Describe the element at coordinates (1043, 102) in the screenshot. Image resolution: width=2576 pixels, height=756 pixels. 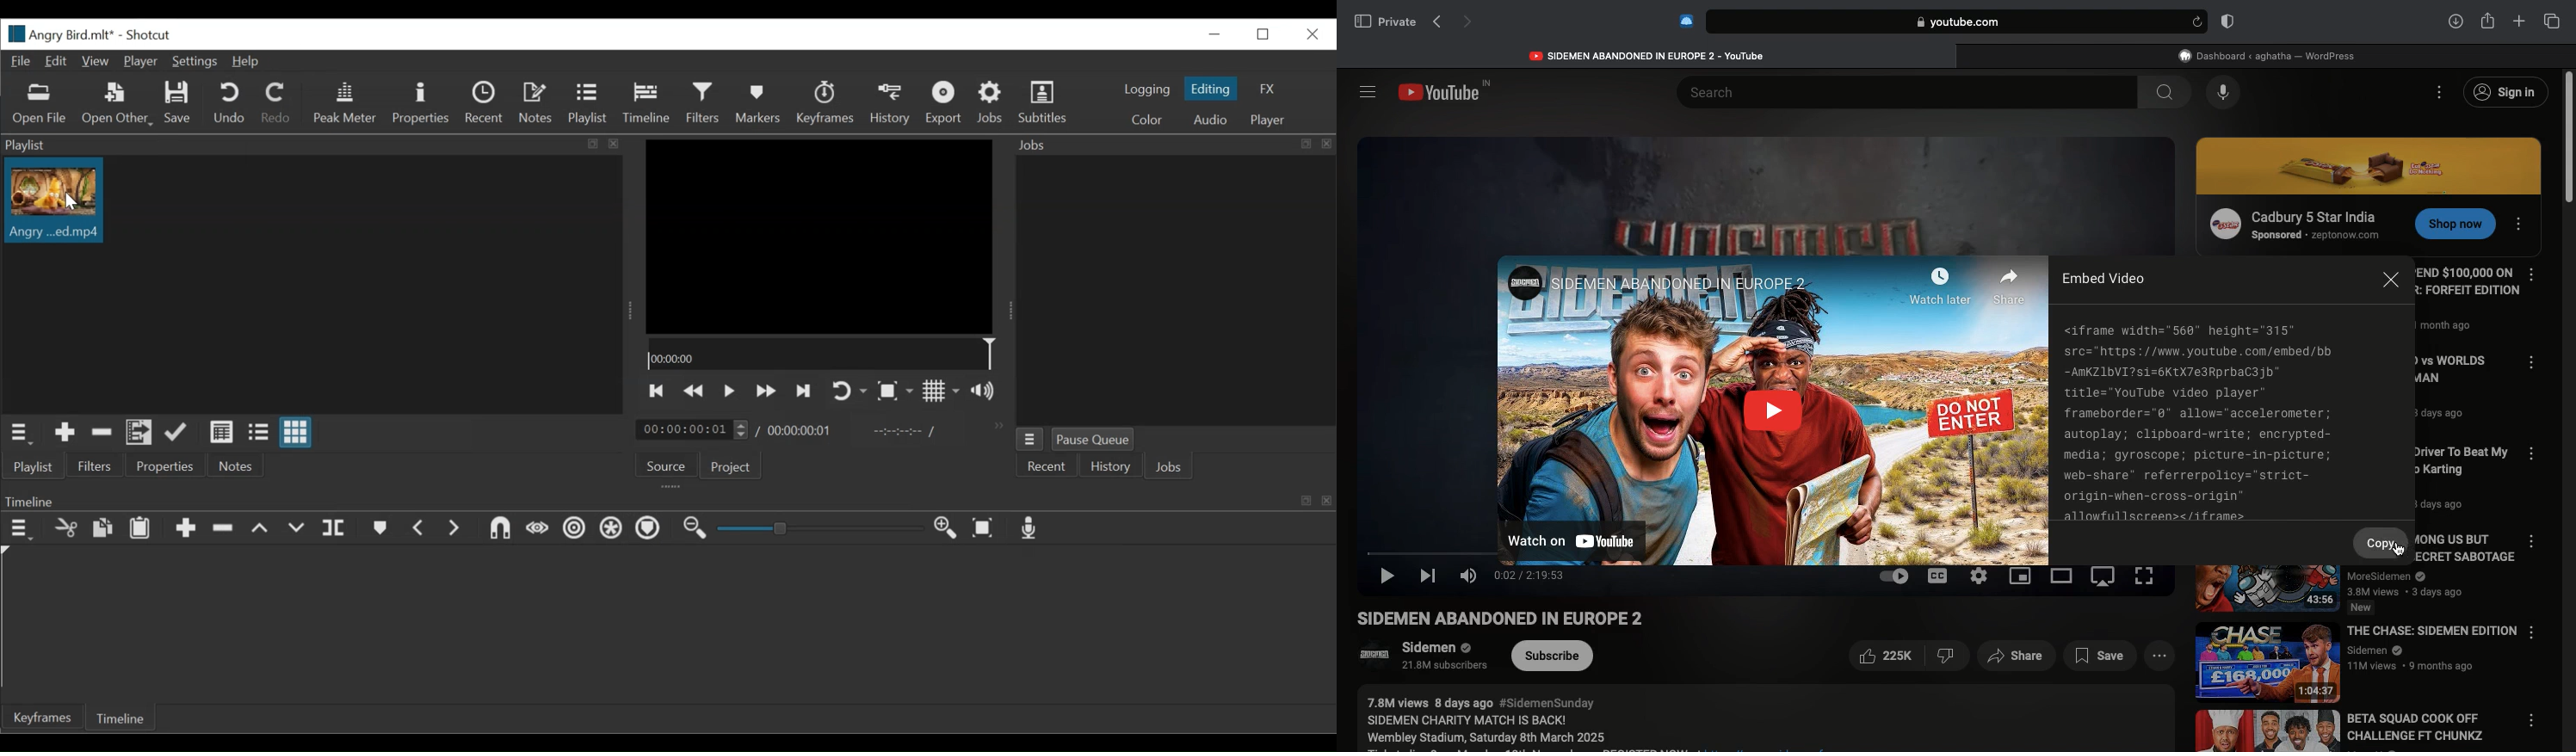
I see `Subtitles` at that location.